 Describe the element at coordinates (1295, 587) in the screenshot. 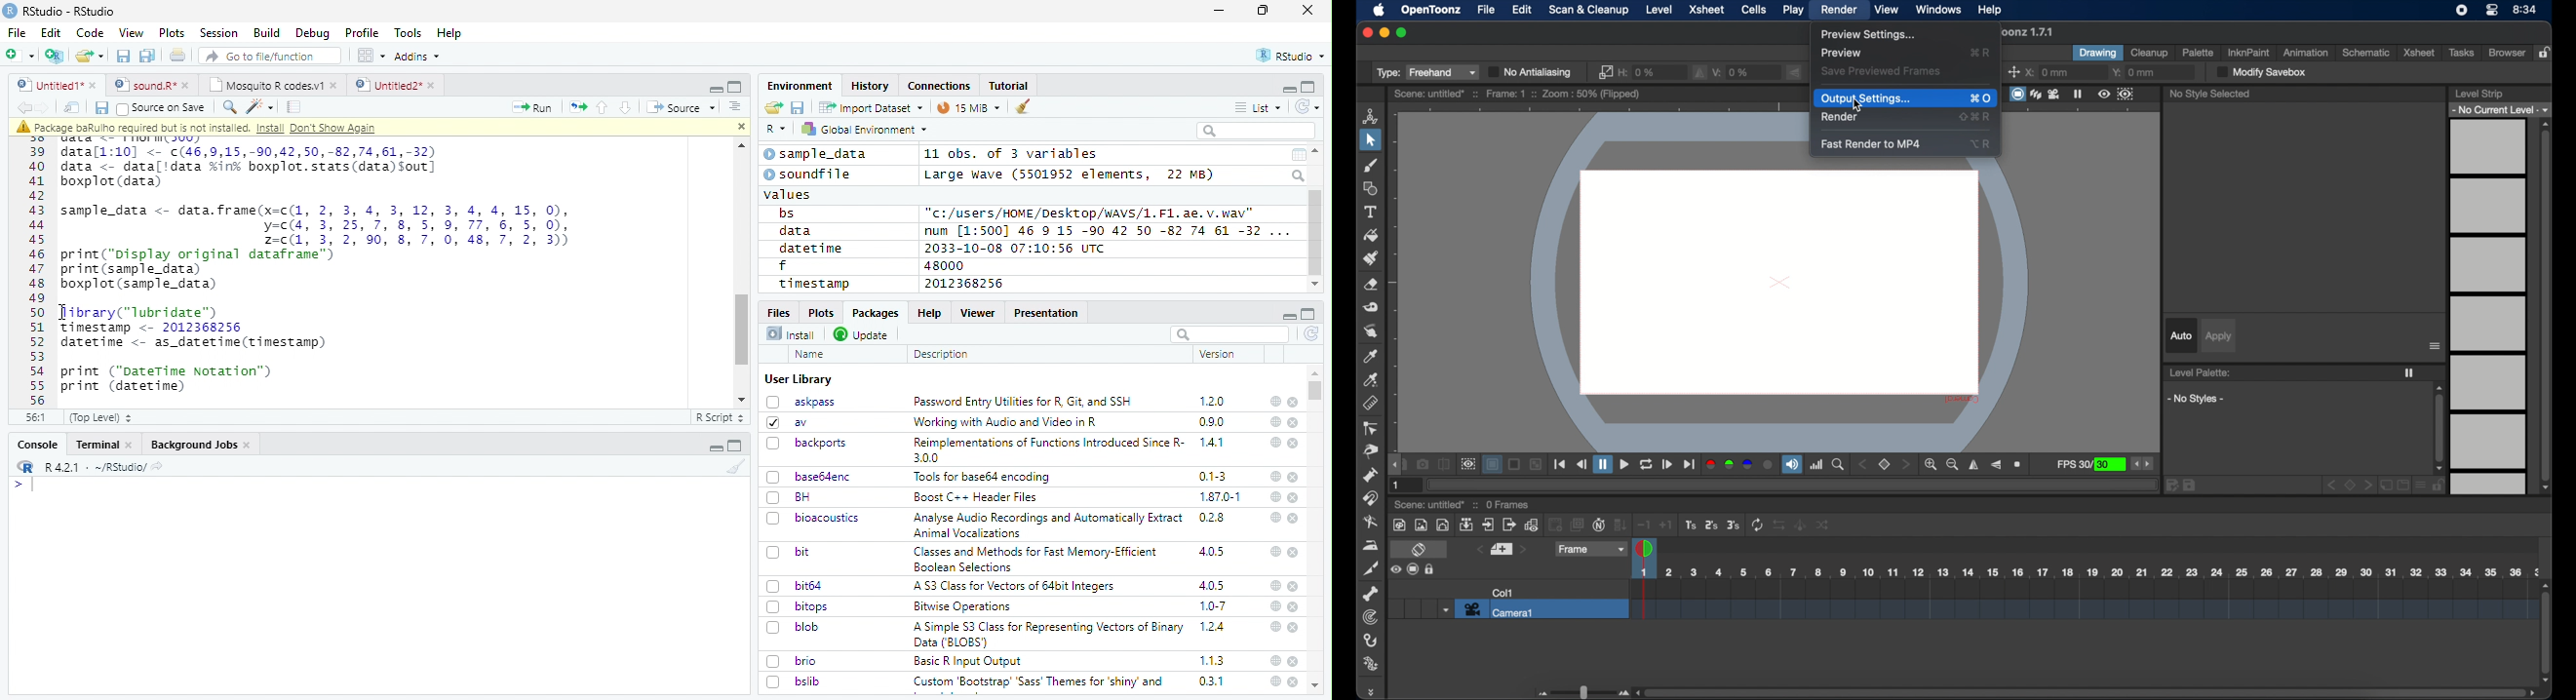

I see `close` at that location.